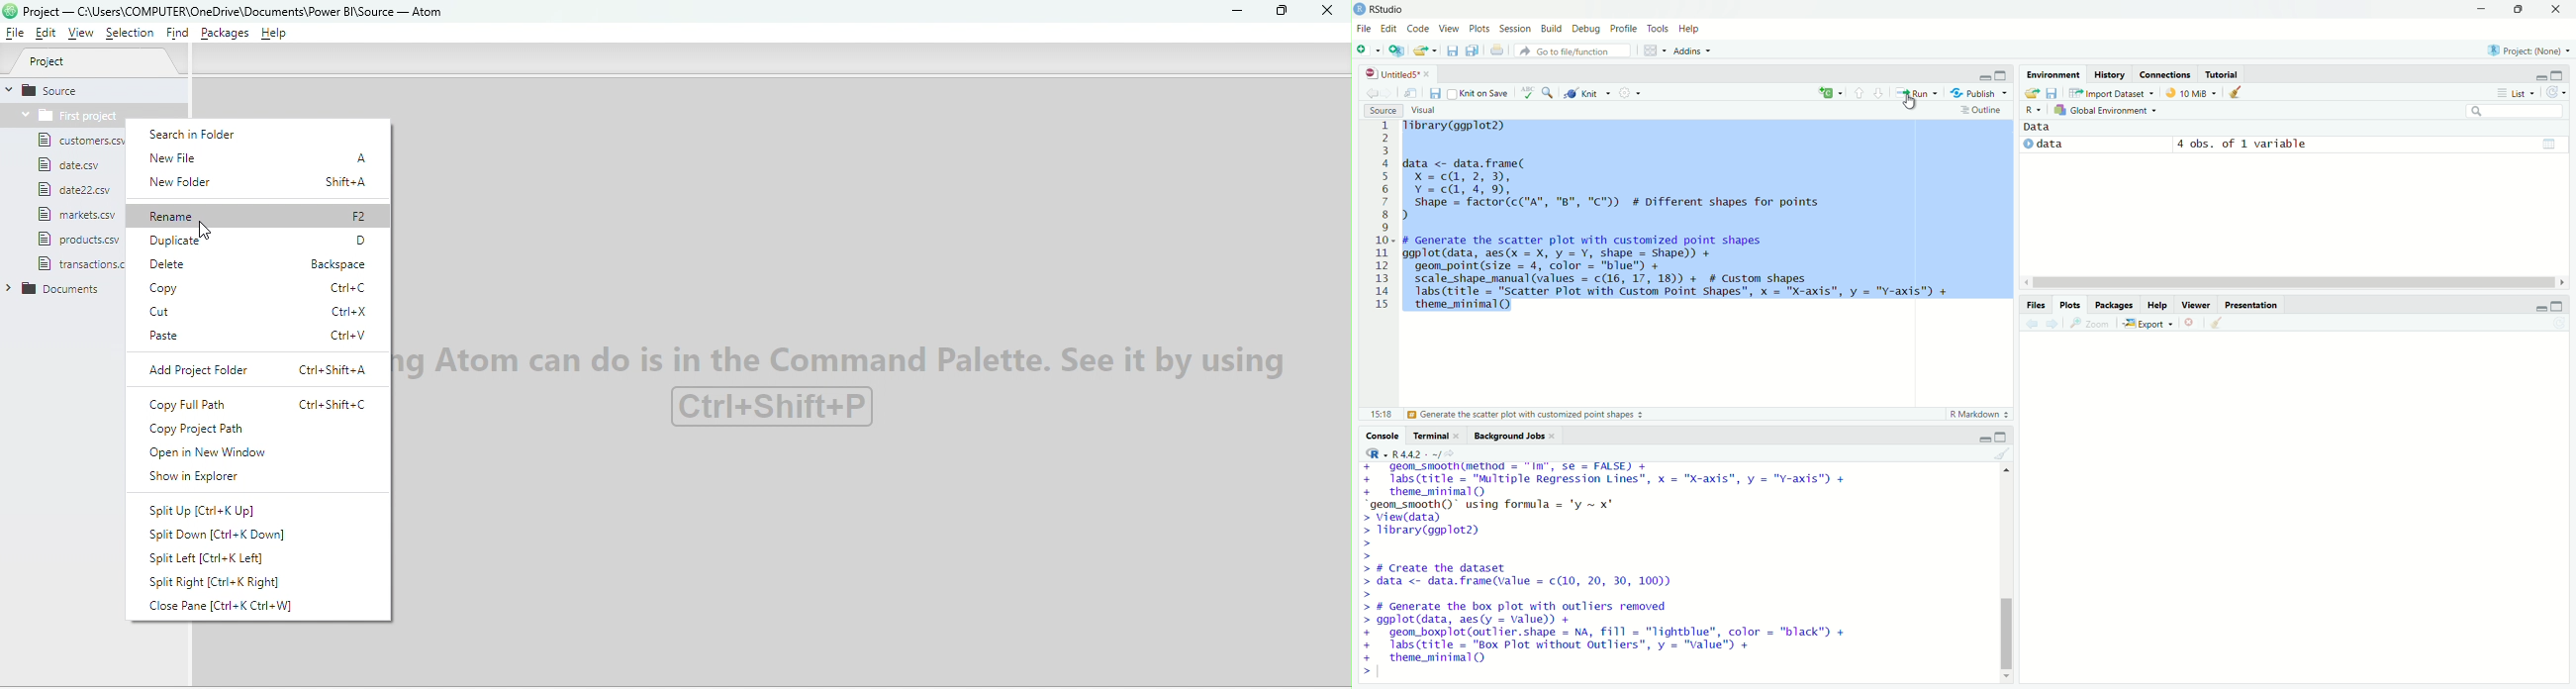  What do you see at coordinates (1611, 570) in the screenshot?
I see `+ geom_smoothime€thod = "Im", se = FALSE) +
+ labs(title = "Multiple Regression Lines", x = "X-axis", y = "Y-axis") +
+  theme_minimal(Q)

“geom_smooth()" using formula = 'y ~ x"

> View(data)

> Tibrary(ggplot2)

>

>

> # Create the dataset

> data <- data.frame(value = c(10, 20, 30, 100))

>

> # Generate the box plot with outliers removed

> ggplot(data, aes(y = value)) +

+ geom_boxplot(outlier.shape = NA, fill = "Tightblue", color = "black" +
+ labs(title = "Box Plot without Outliers”, y = "value") +

+  theme_minimal (QQ

>` at bounding box center [1611, 570].